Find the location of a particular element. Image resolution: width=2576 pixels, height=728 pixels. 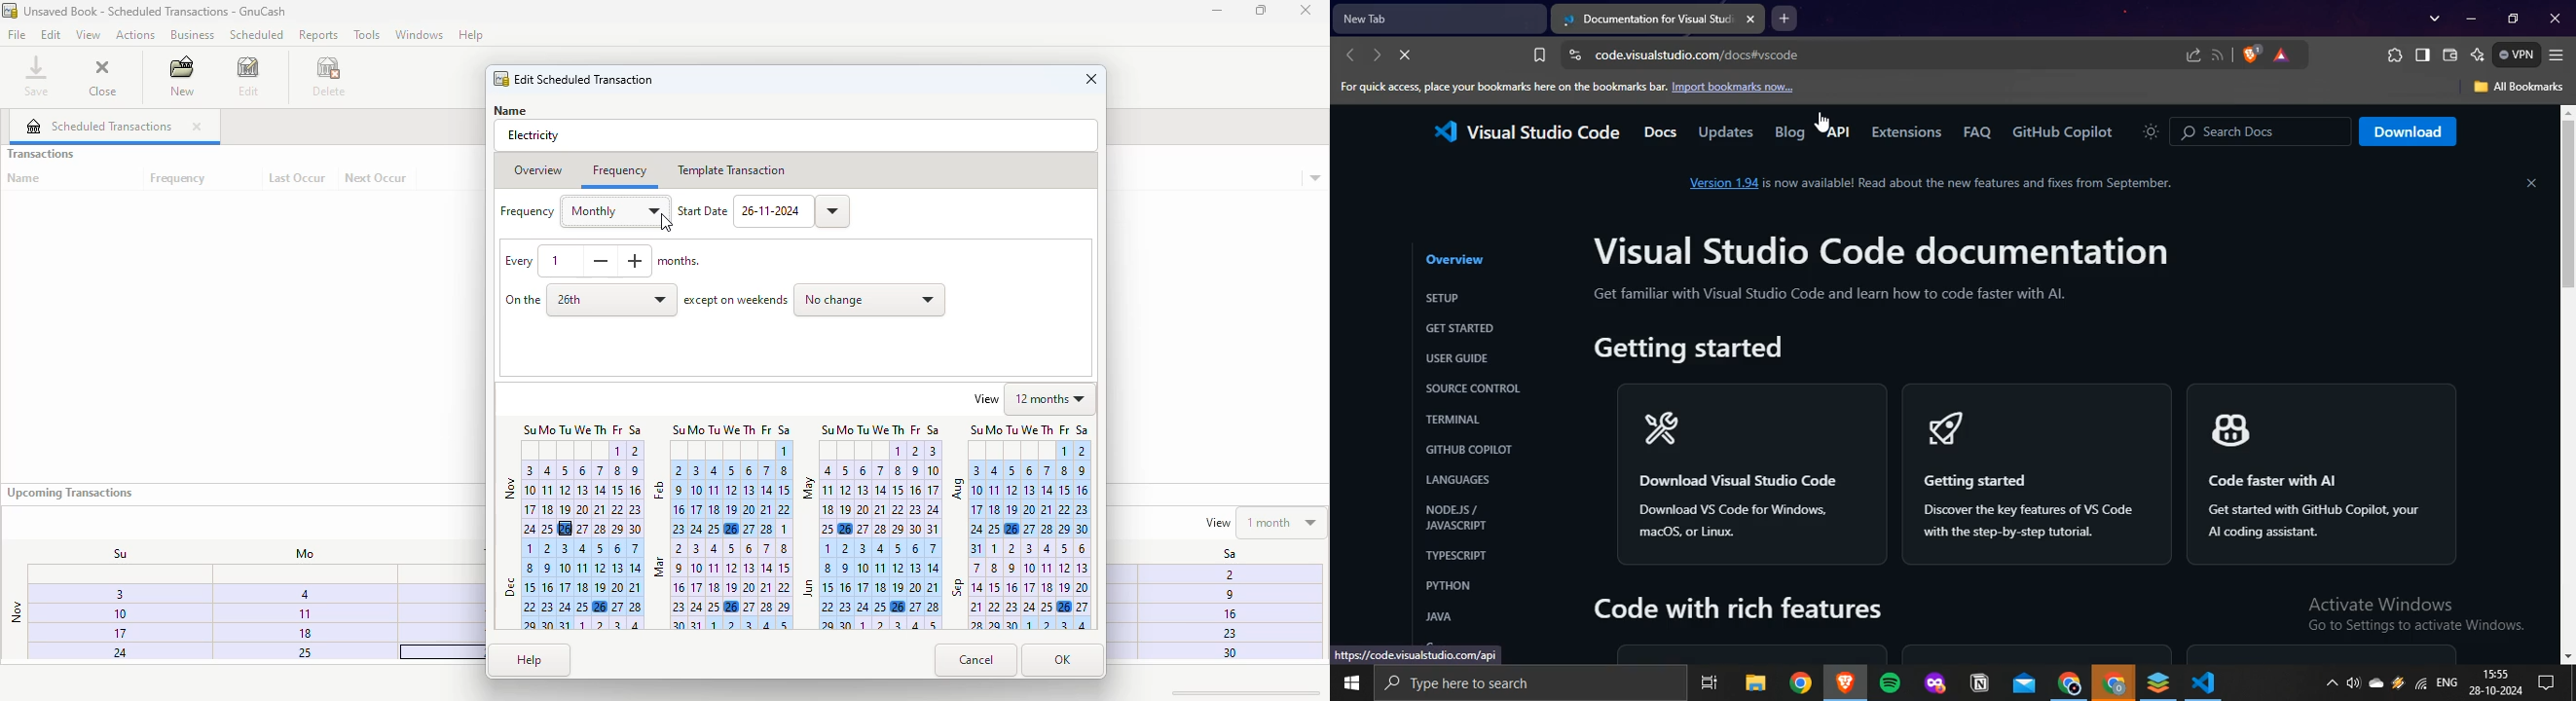

notion is located at coordinates (1979, 683).